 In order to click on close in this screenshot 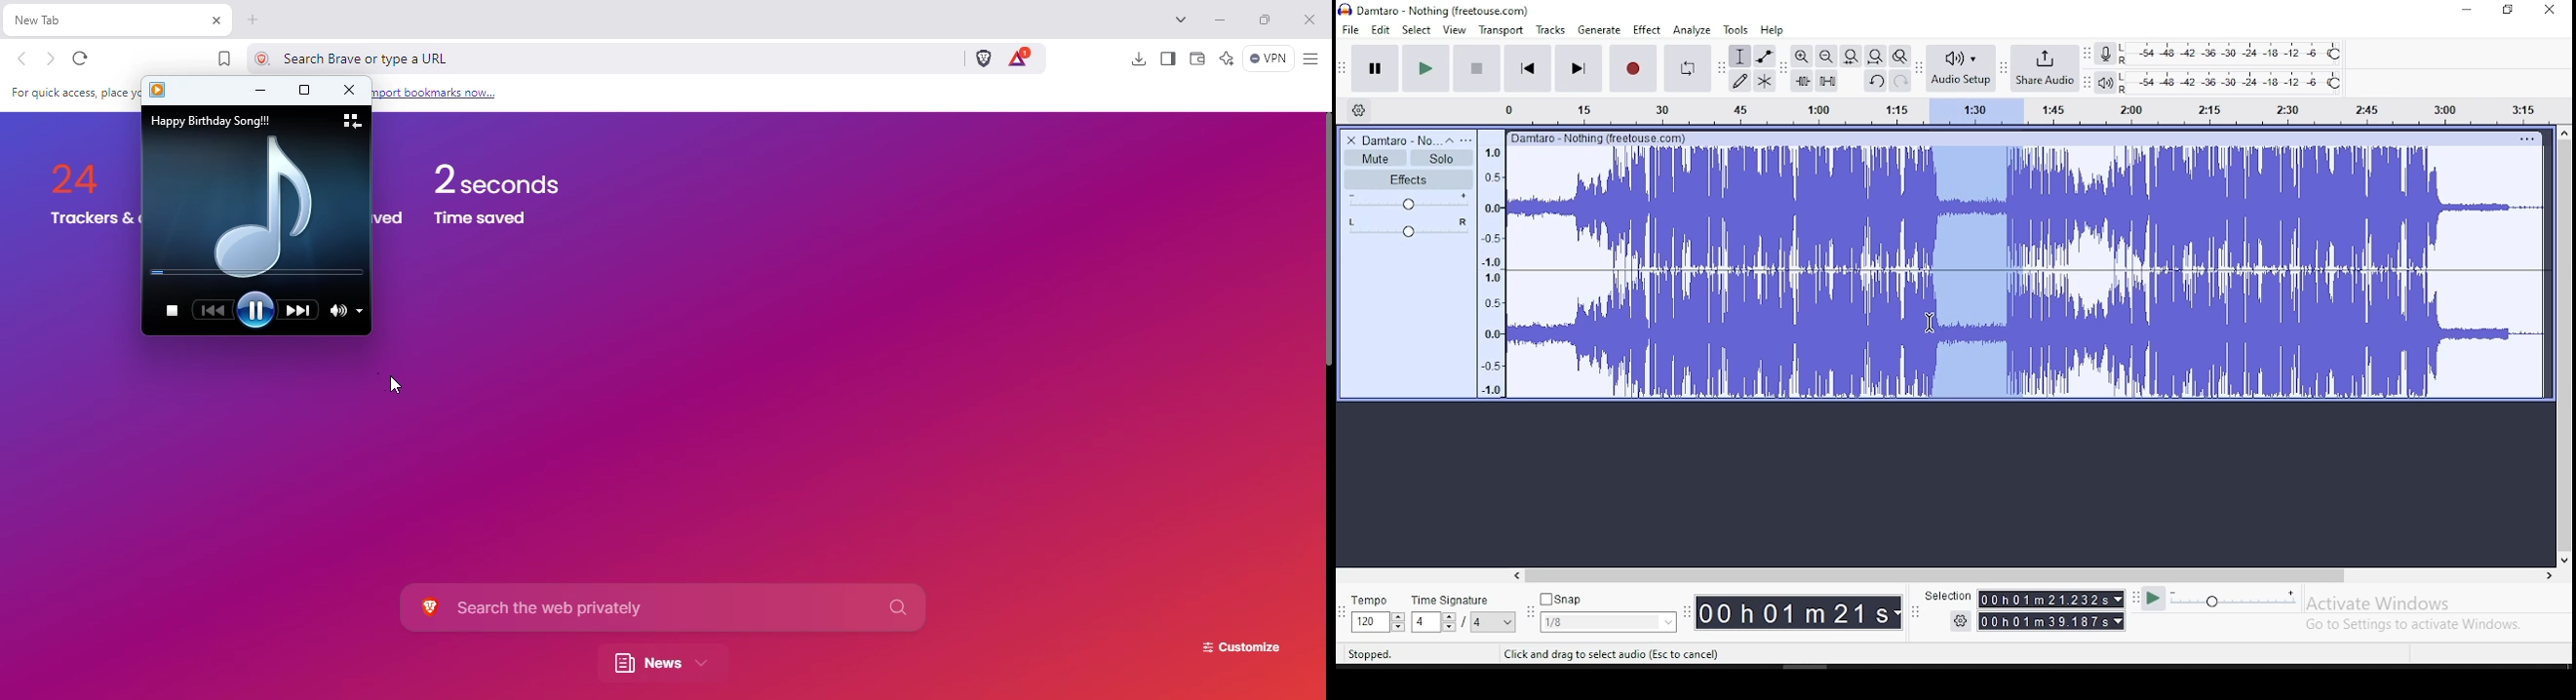, I will do `click(2549, 11)`.